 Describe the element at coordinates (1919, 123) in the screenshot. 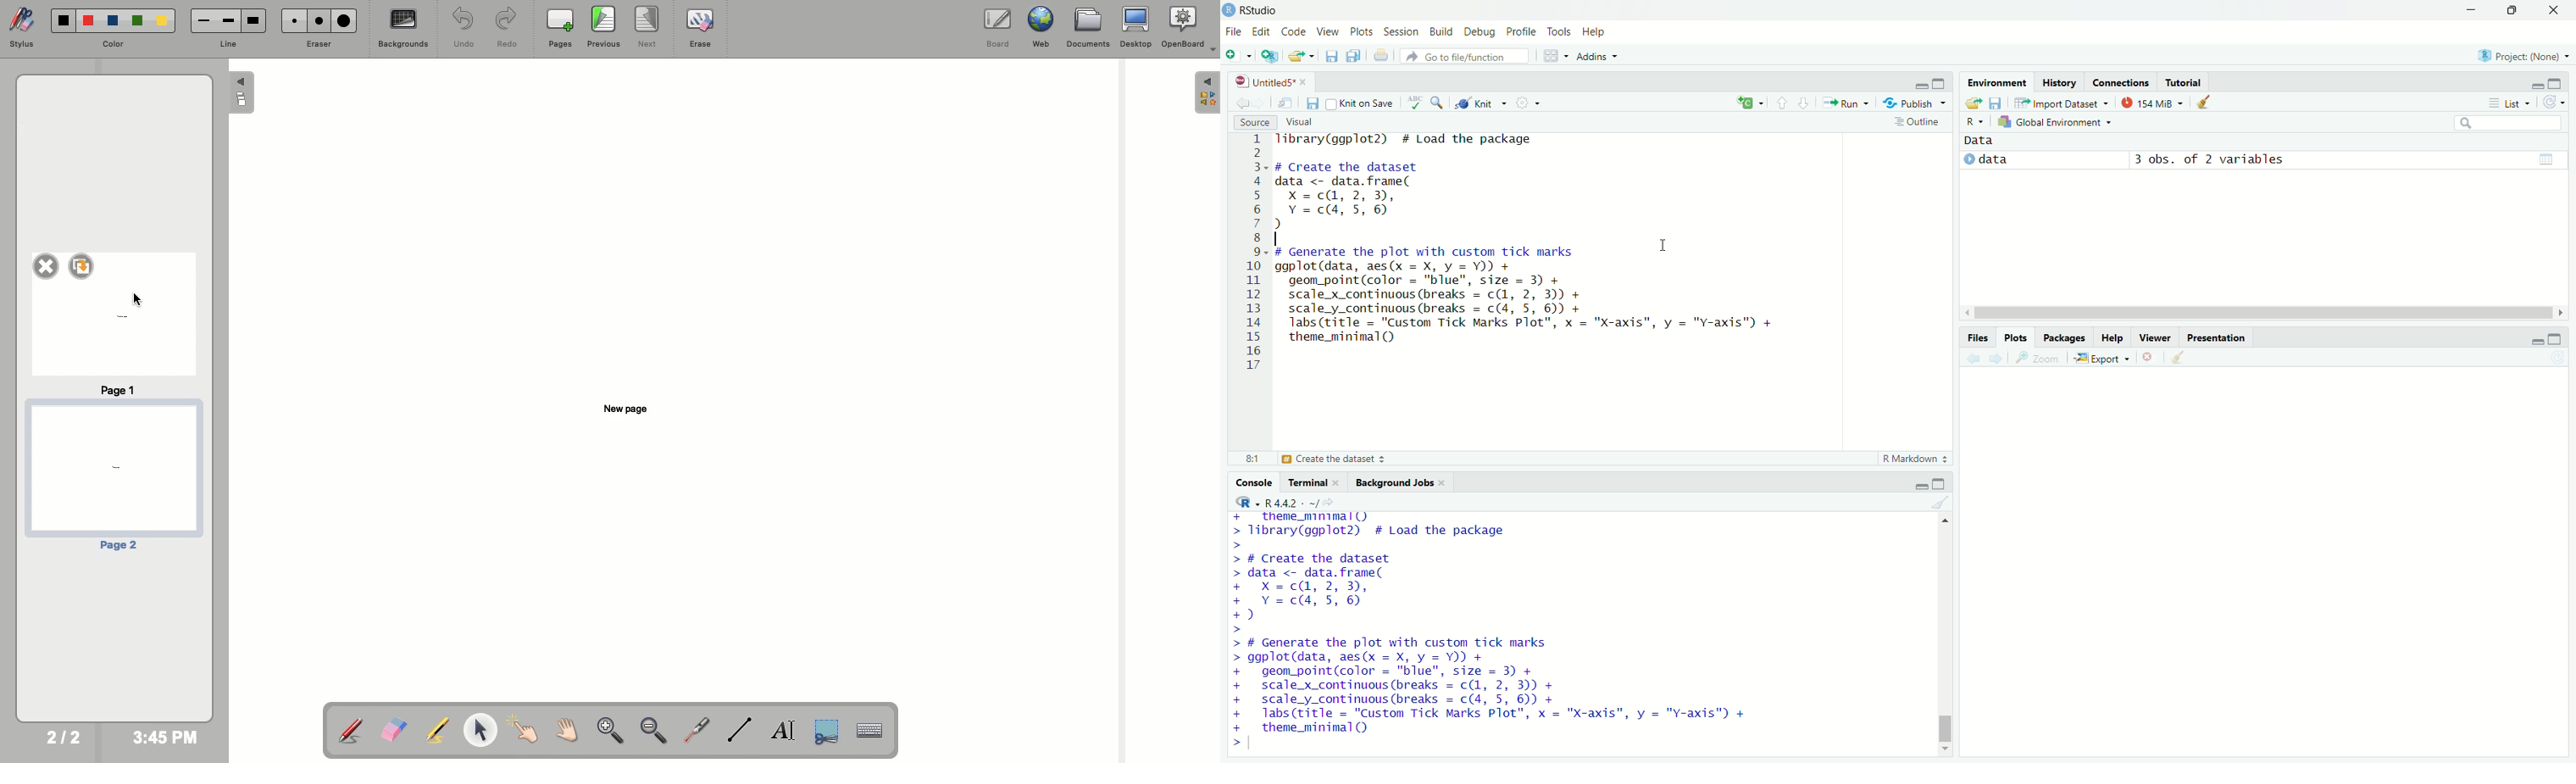

I see `outline` at that location.